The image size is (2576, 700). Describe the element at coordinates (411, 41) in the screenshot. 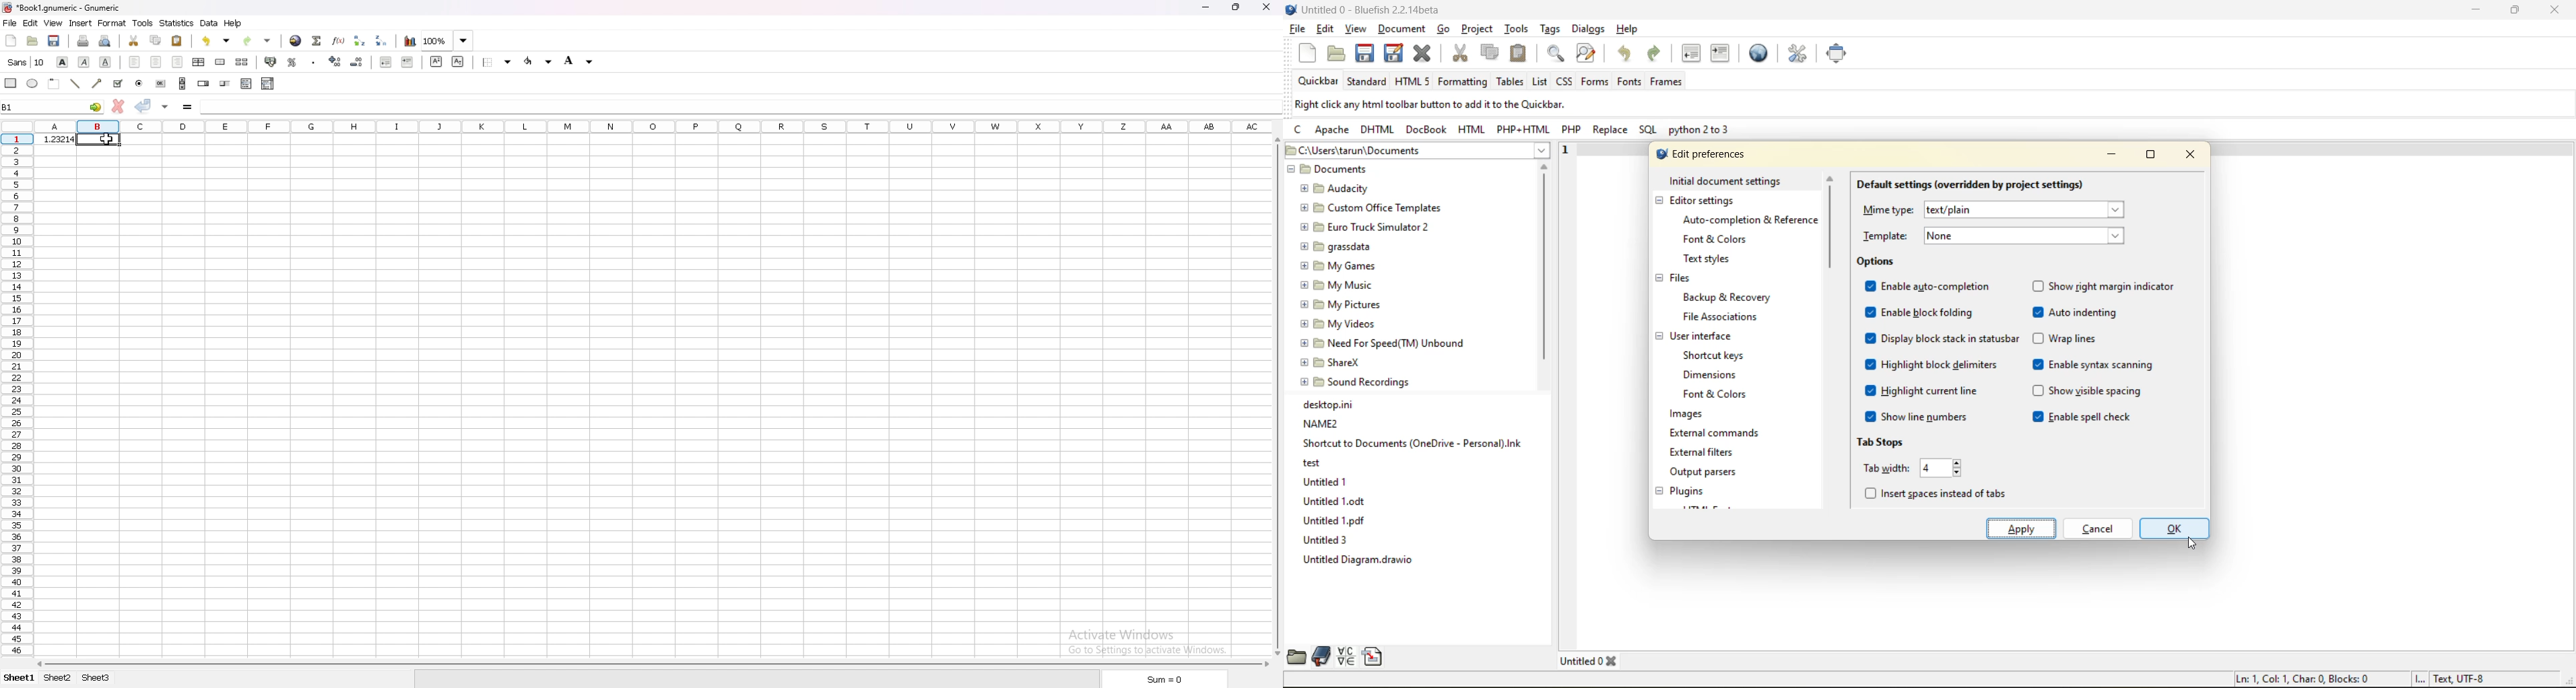

I see `chart` at that location.